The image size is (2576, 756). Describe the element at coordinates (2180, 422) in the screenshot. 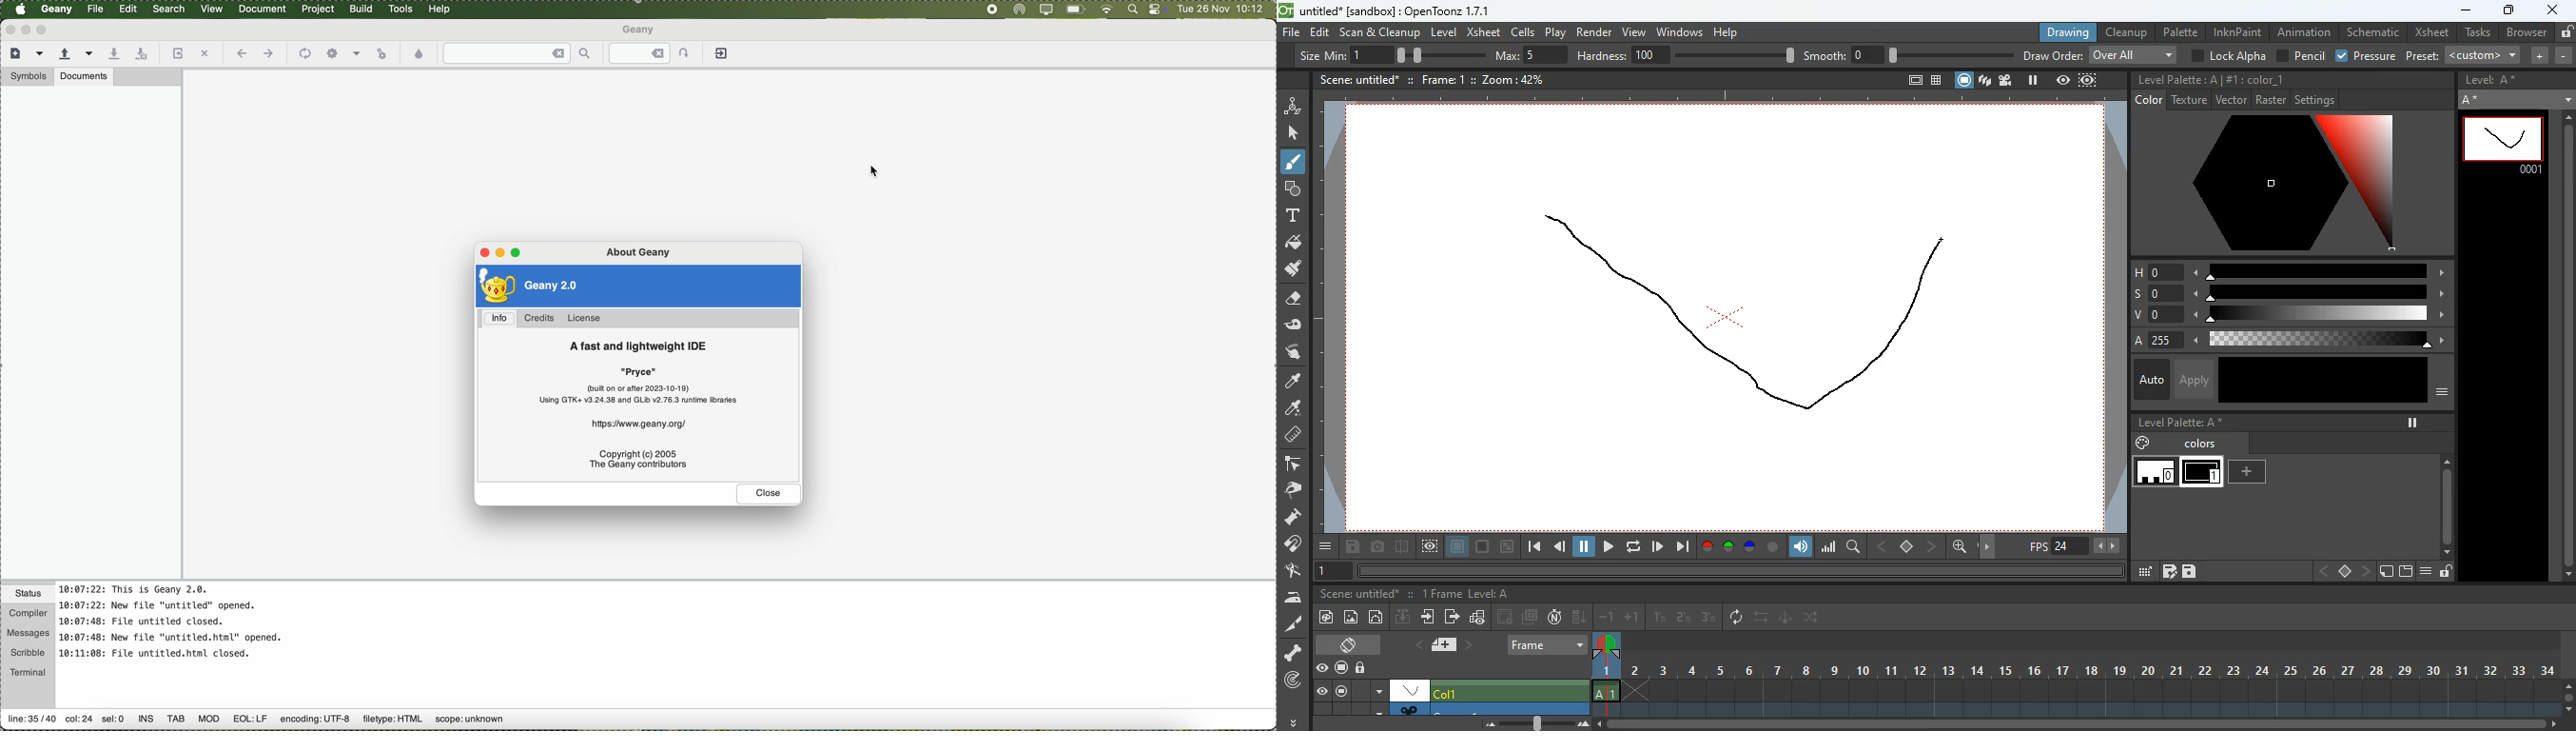

I see `level palette` at that location.